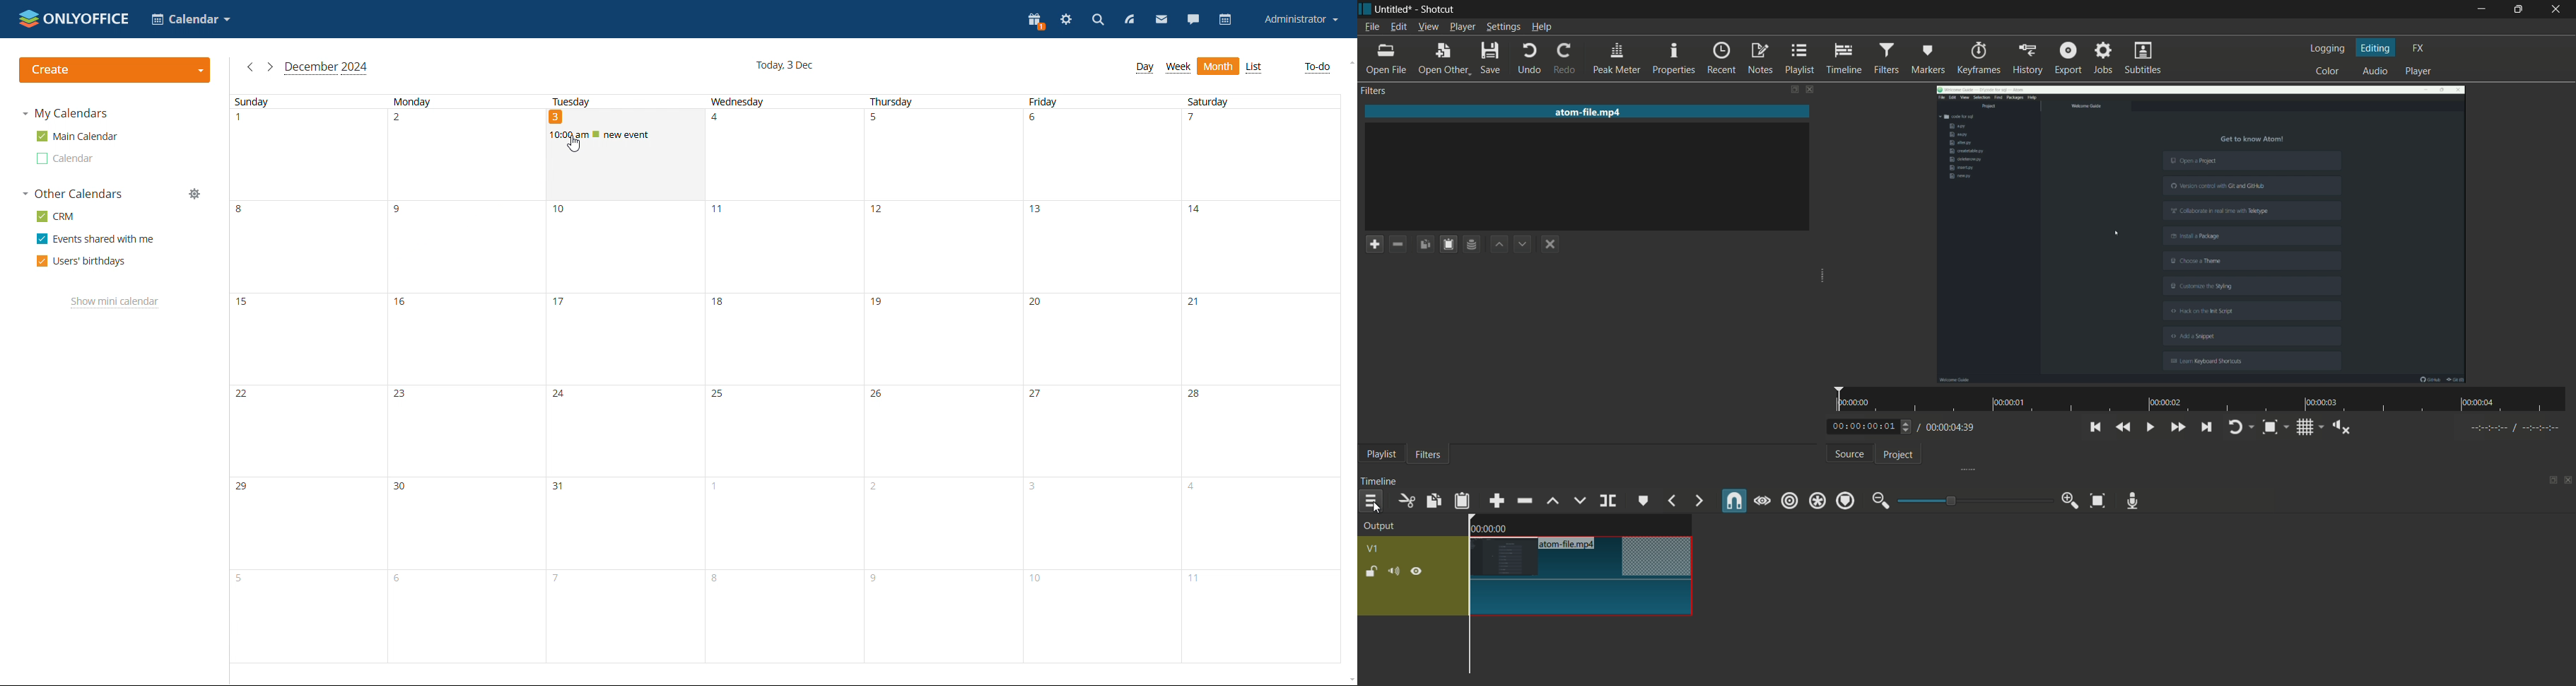  What do you see at coordinates (307, 155) in the screenshot?
I see `1` at bounding box center [307, 155].